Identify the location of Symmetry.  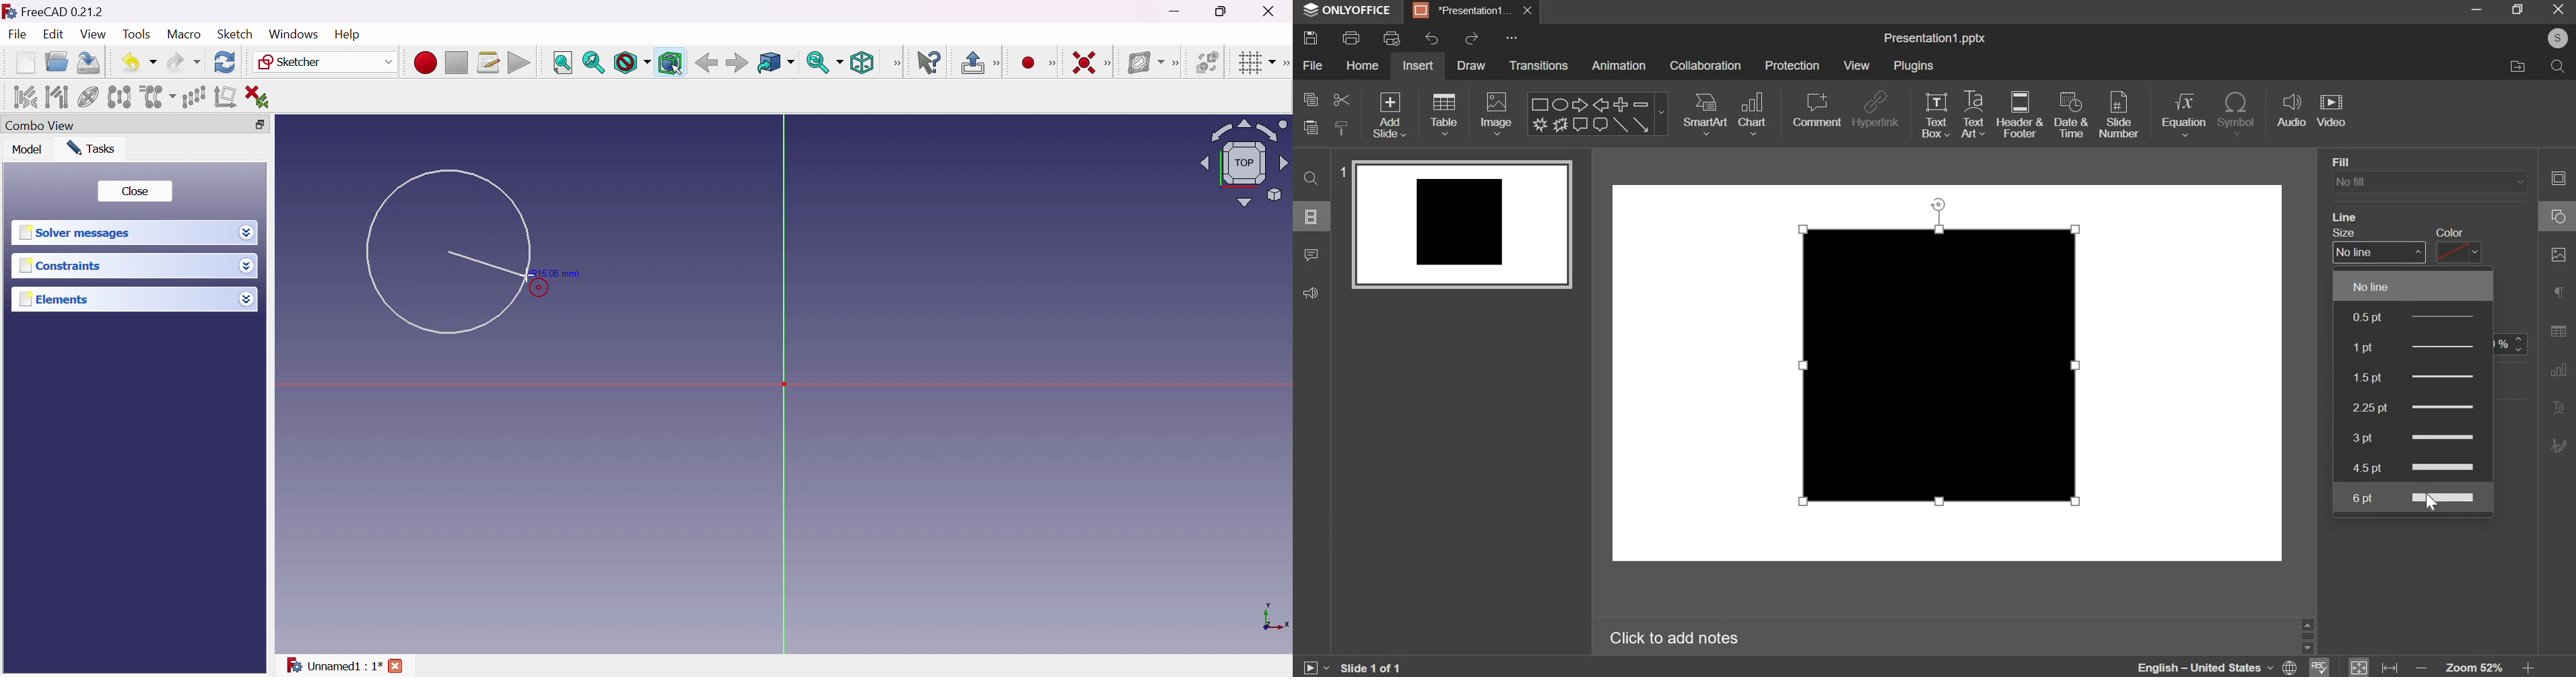
(120, 96).